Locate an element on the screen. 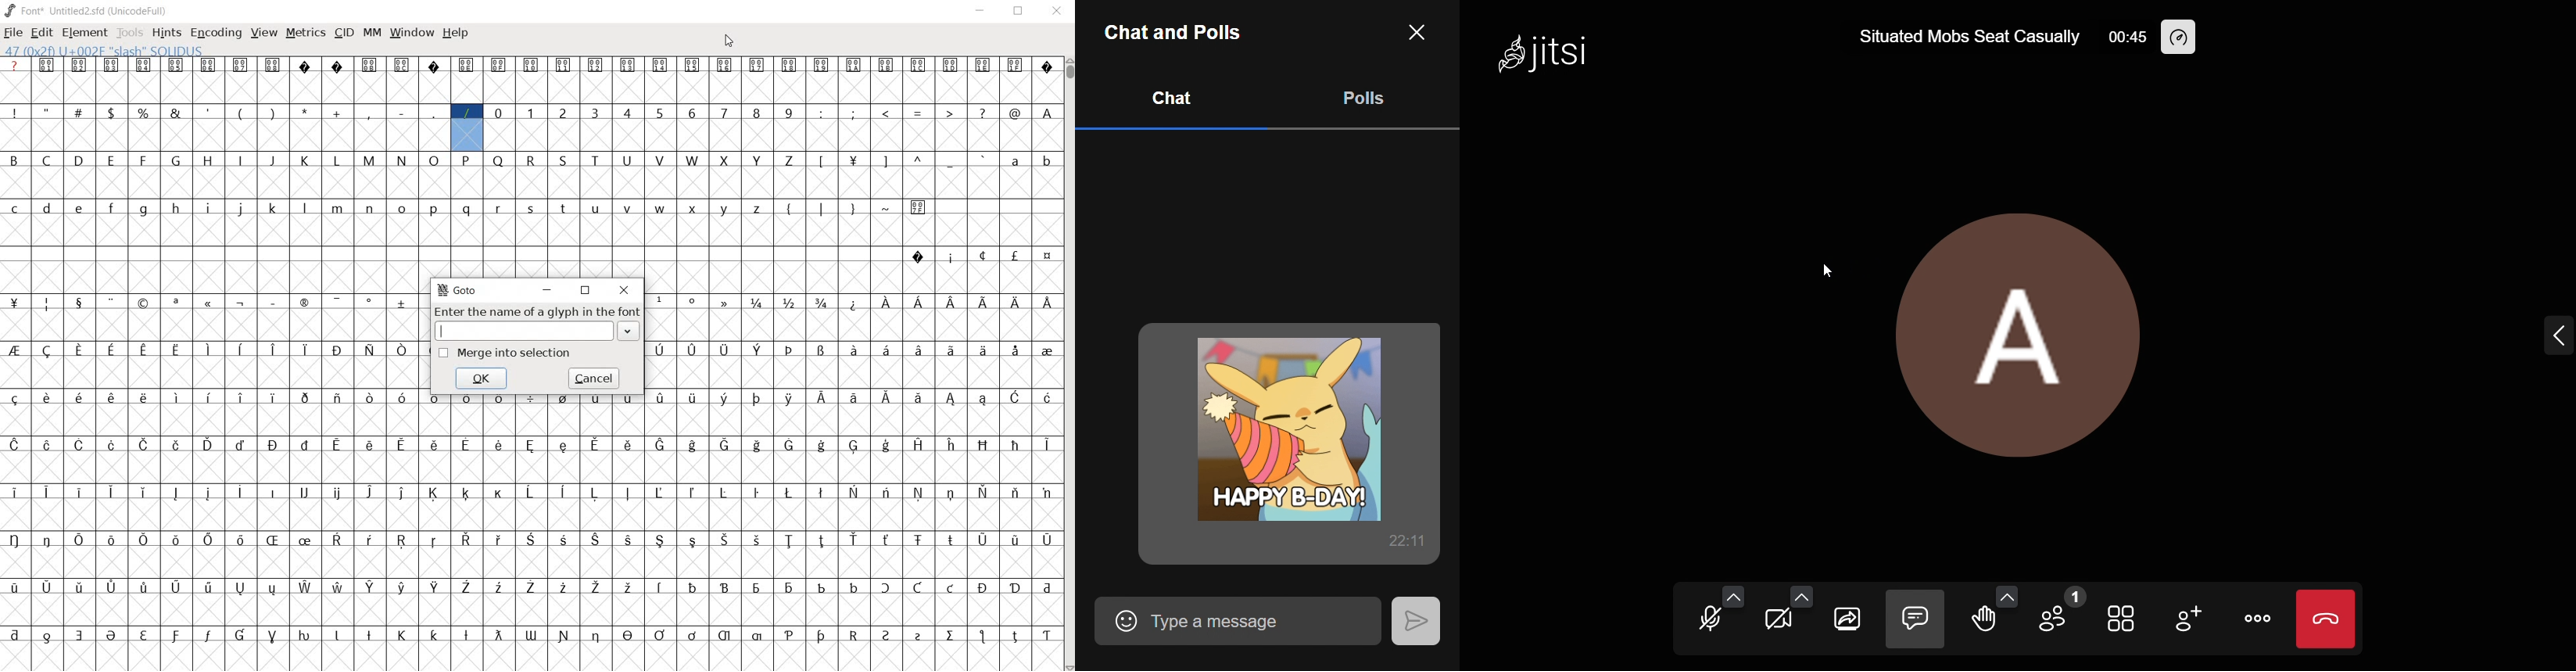 Image resolution: width=2576 pixels, height=672 pixels. glyph is located at coordinates (176, 587).